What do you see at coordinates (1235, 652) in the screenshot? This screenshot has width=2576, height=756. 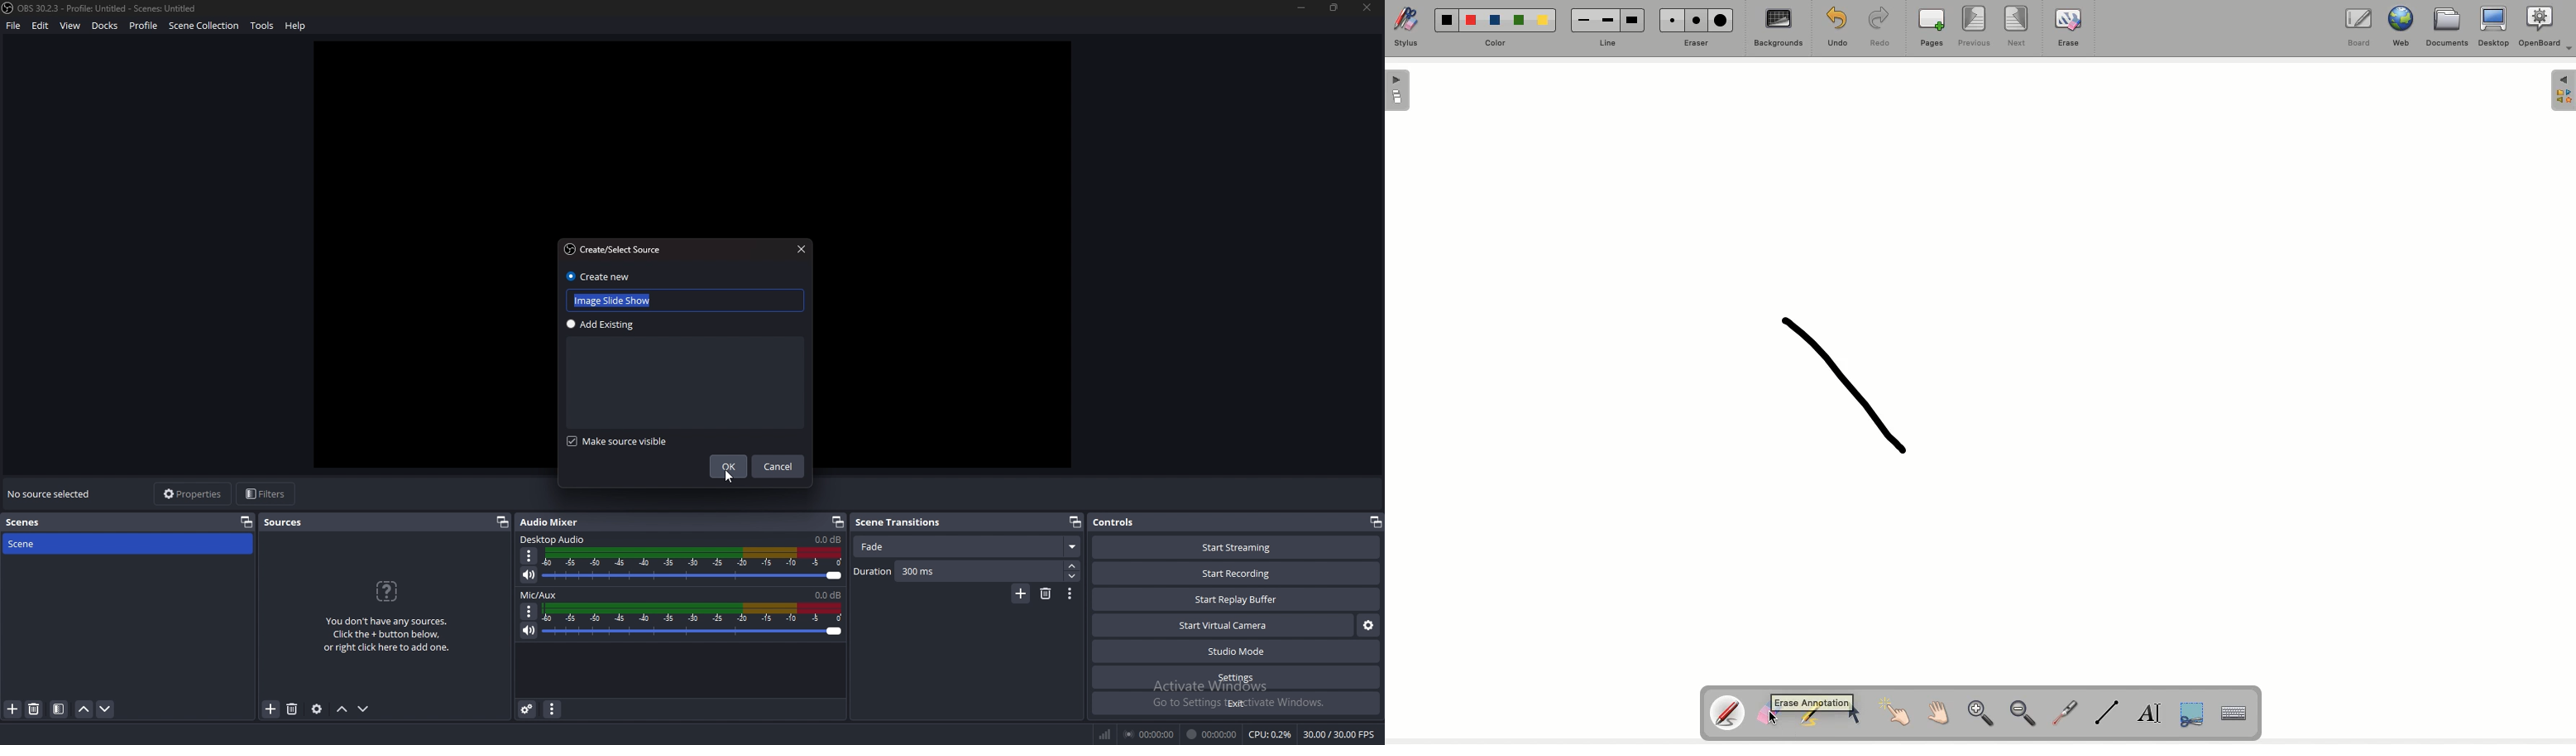 I see `studio mode` at bounding box center [1235, 652].